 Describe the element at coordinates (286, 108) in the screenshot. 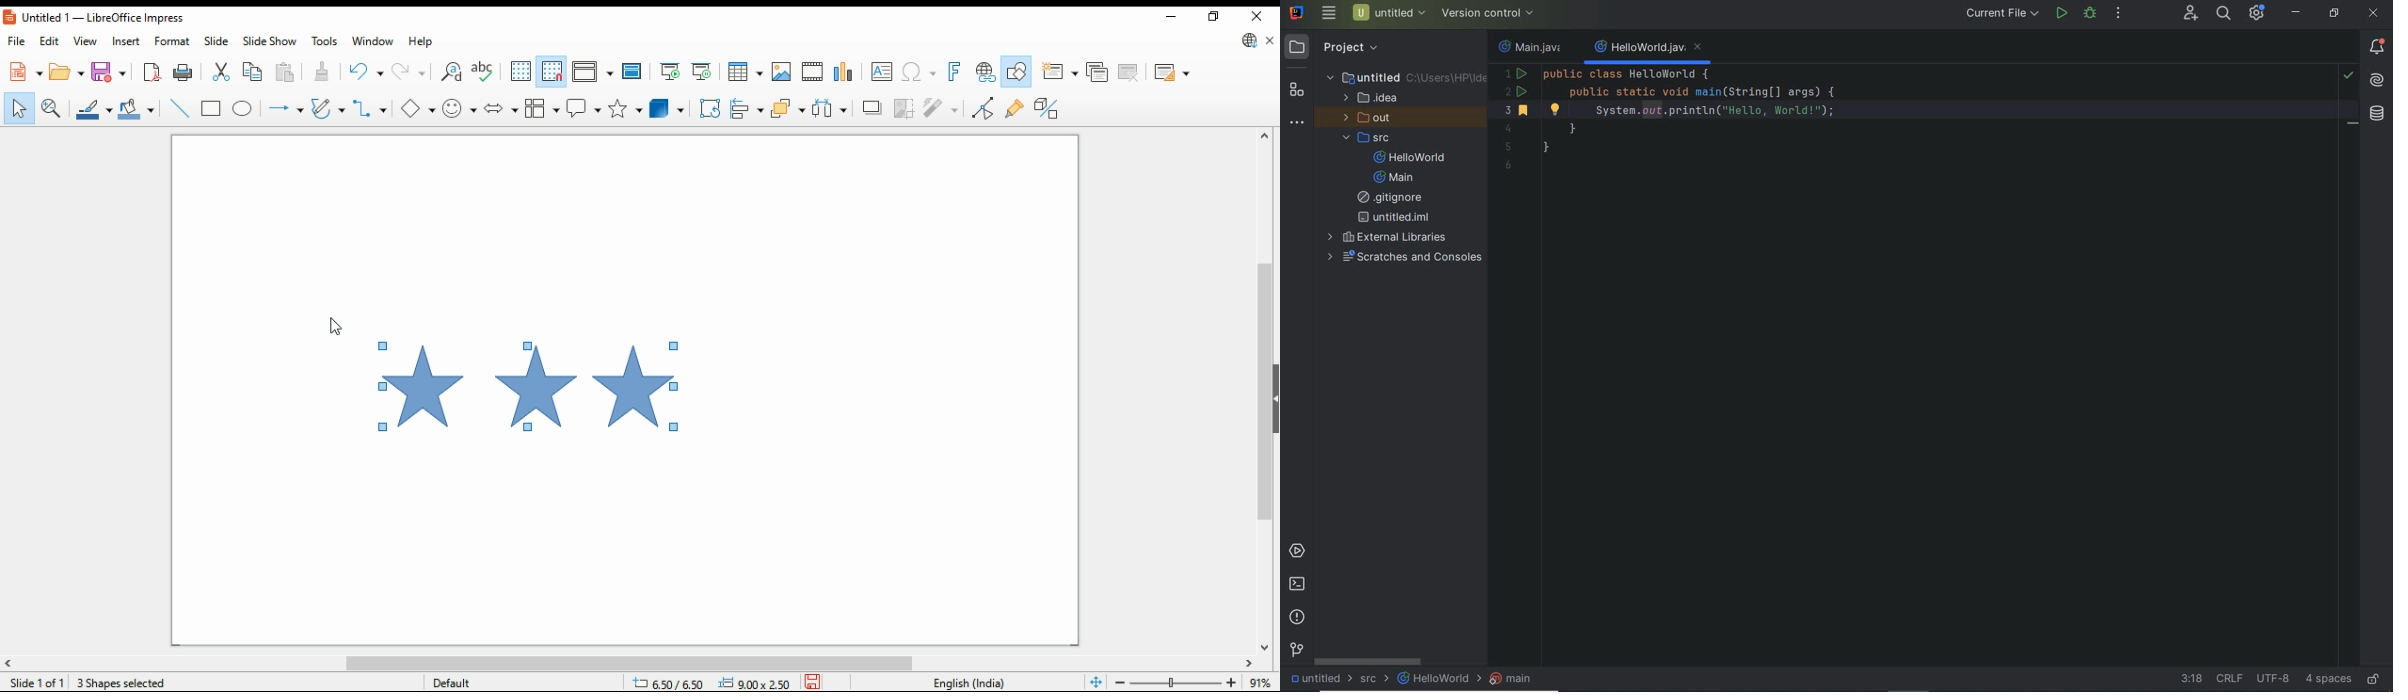

I see `lines and arrows` at that location.